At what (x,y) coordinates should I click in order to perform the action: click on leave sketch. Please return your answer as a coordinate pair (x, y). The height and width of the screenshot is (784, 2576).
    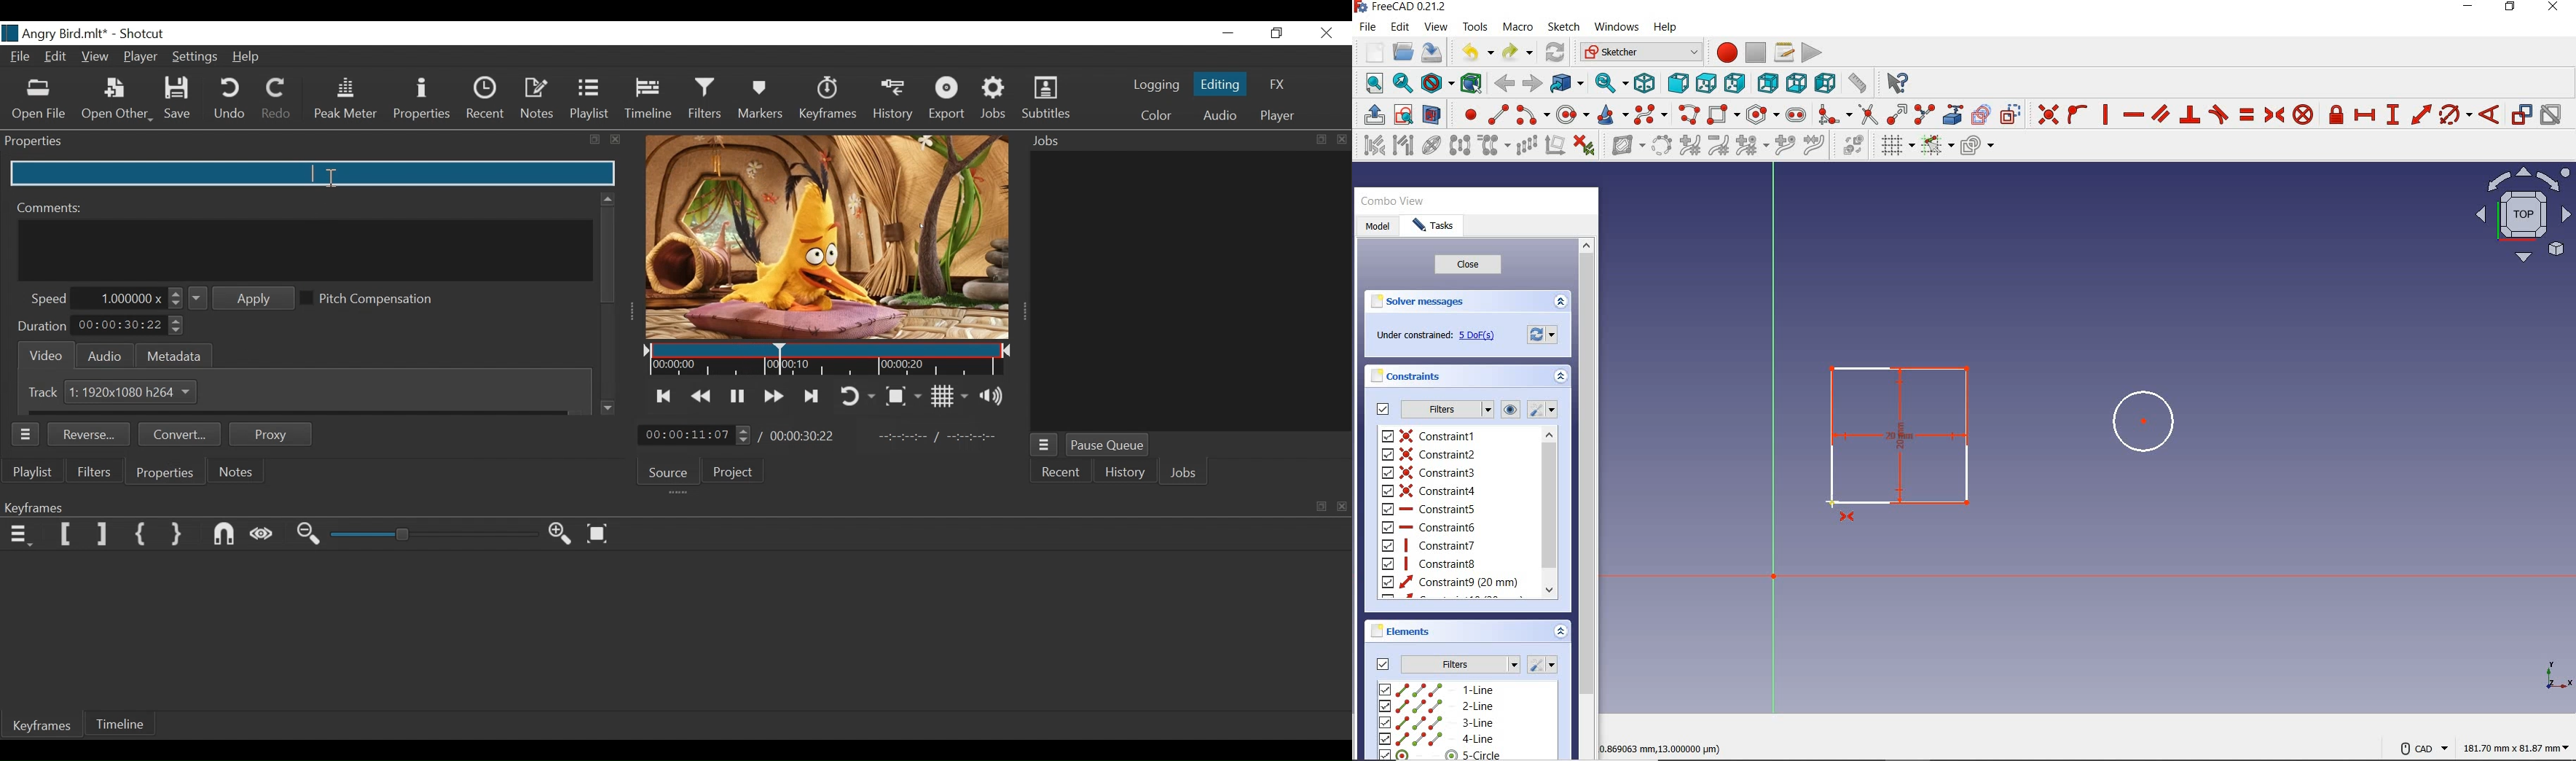
    Looking at the image, I should click on (1371, 113).